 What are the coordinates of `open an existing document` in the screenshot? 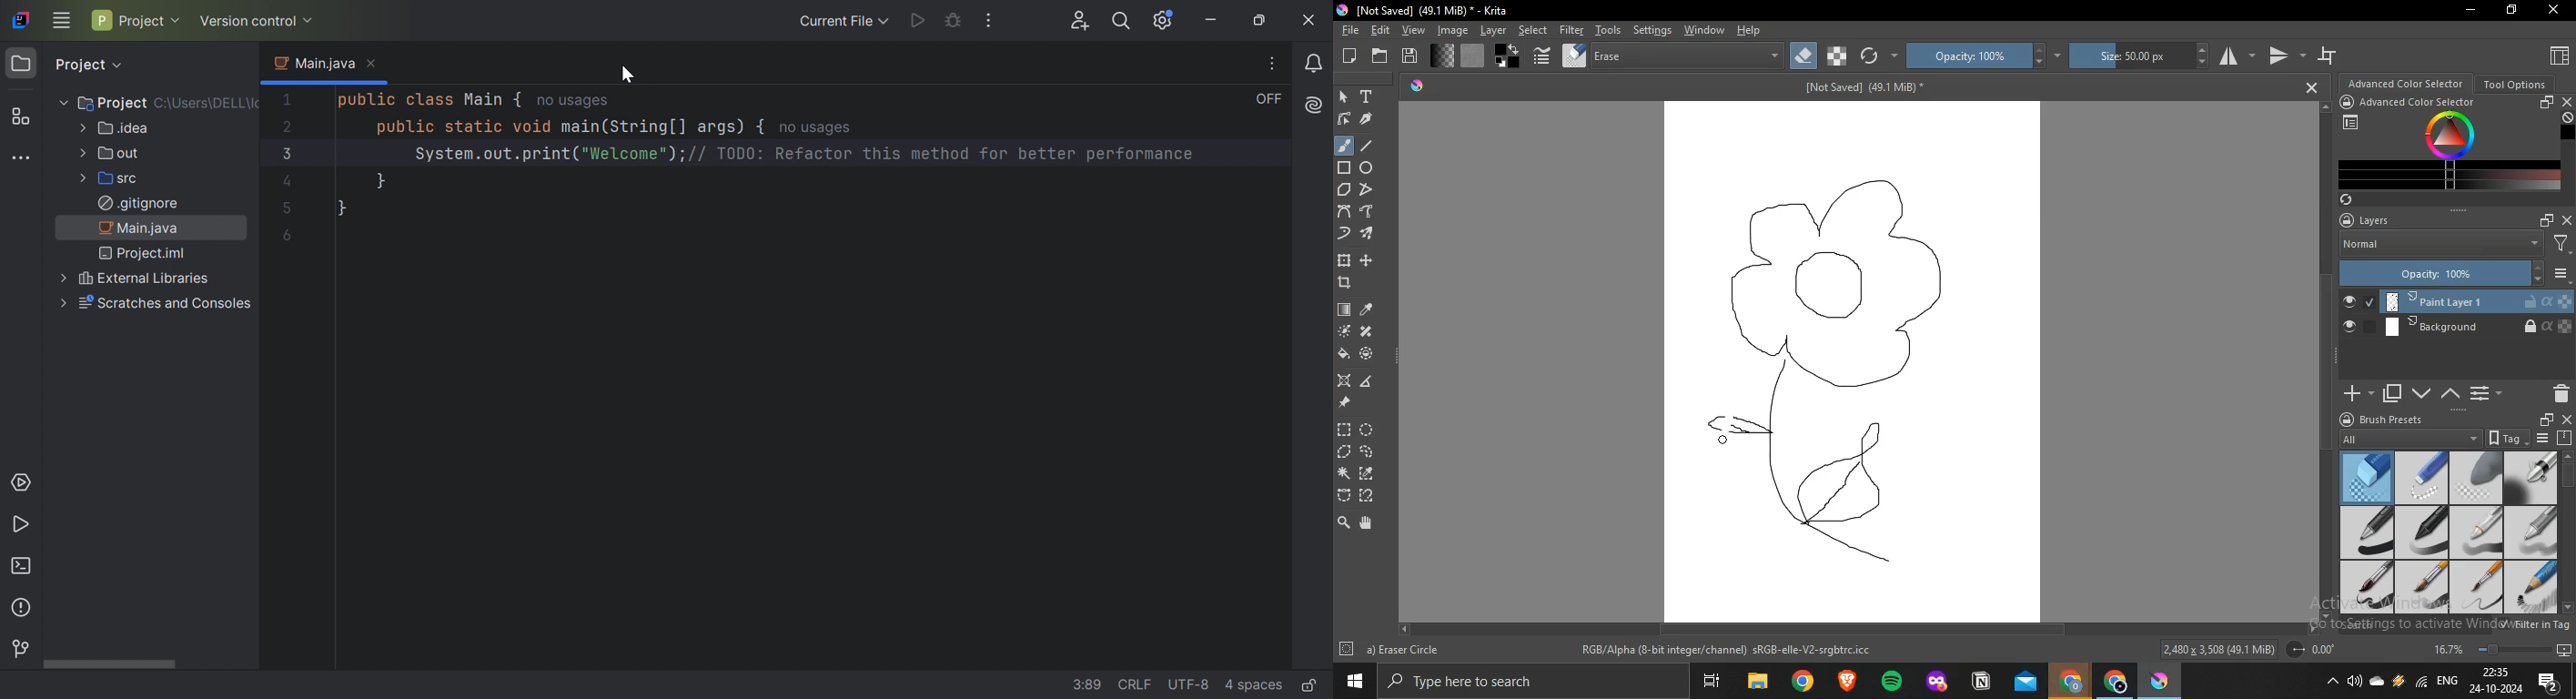 It's located at (1382, 56).